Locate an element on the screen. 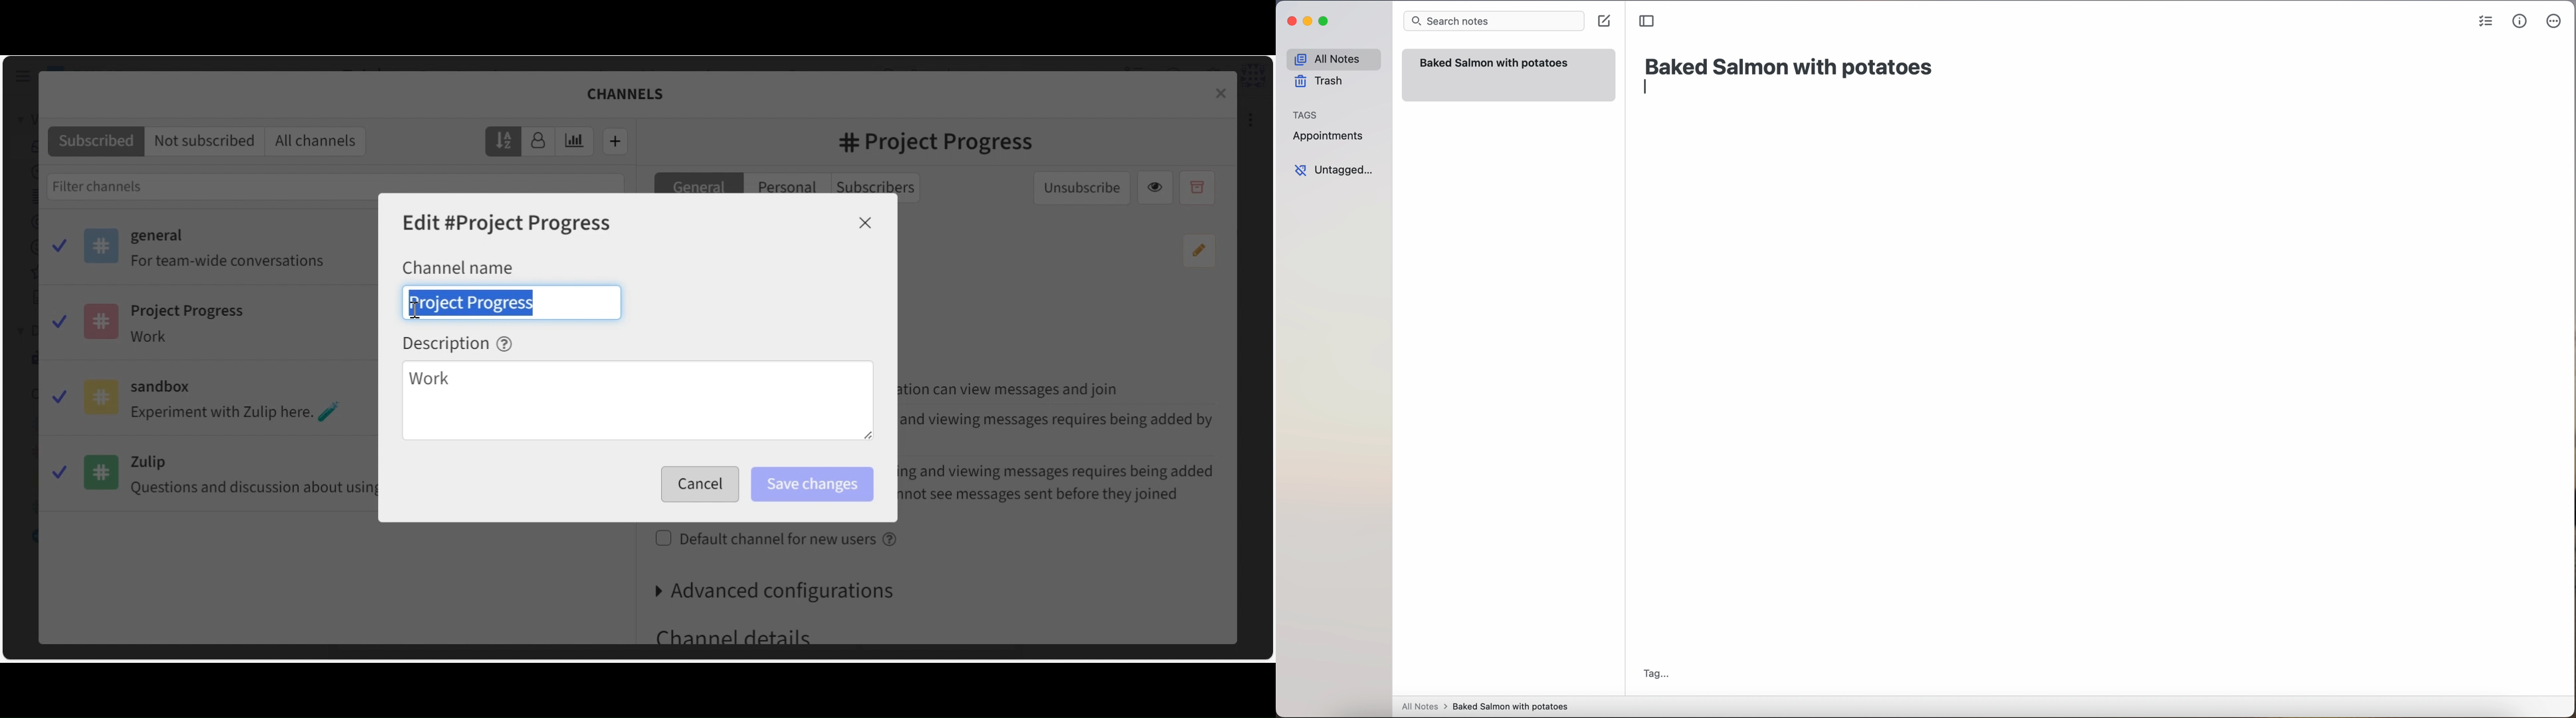  Edit Channel is located at coordinates (508, 224).